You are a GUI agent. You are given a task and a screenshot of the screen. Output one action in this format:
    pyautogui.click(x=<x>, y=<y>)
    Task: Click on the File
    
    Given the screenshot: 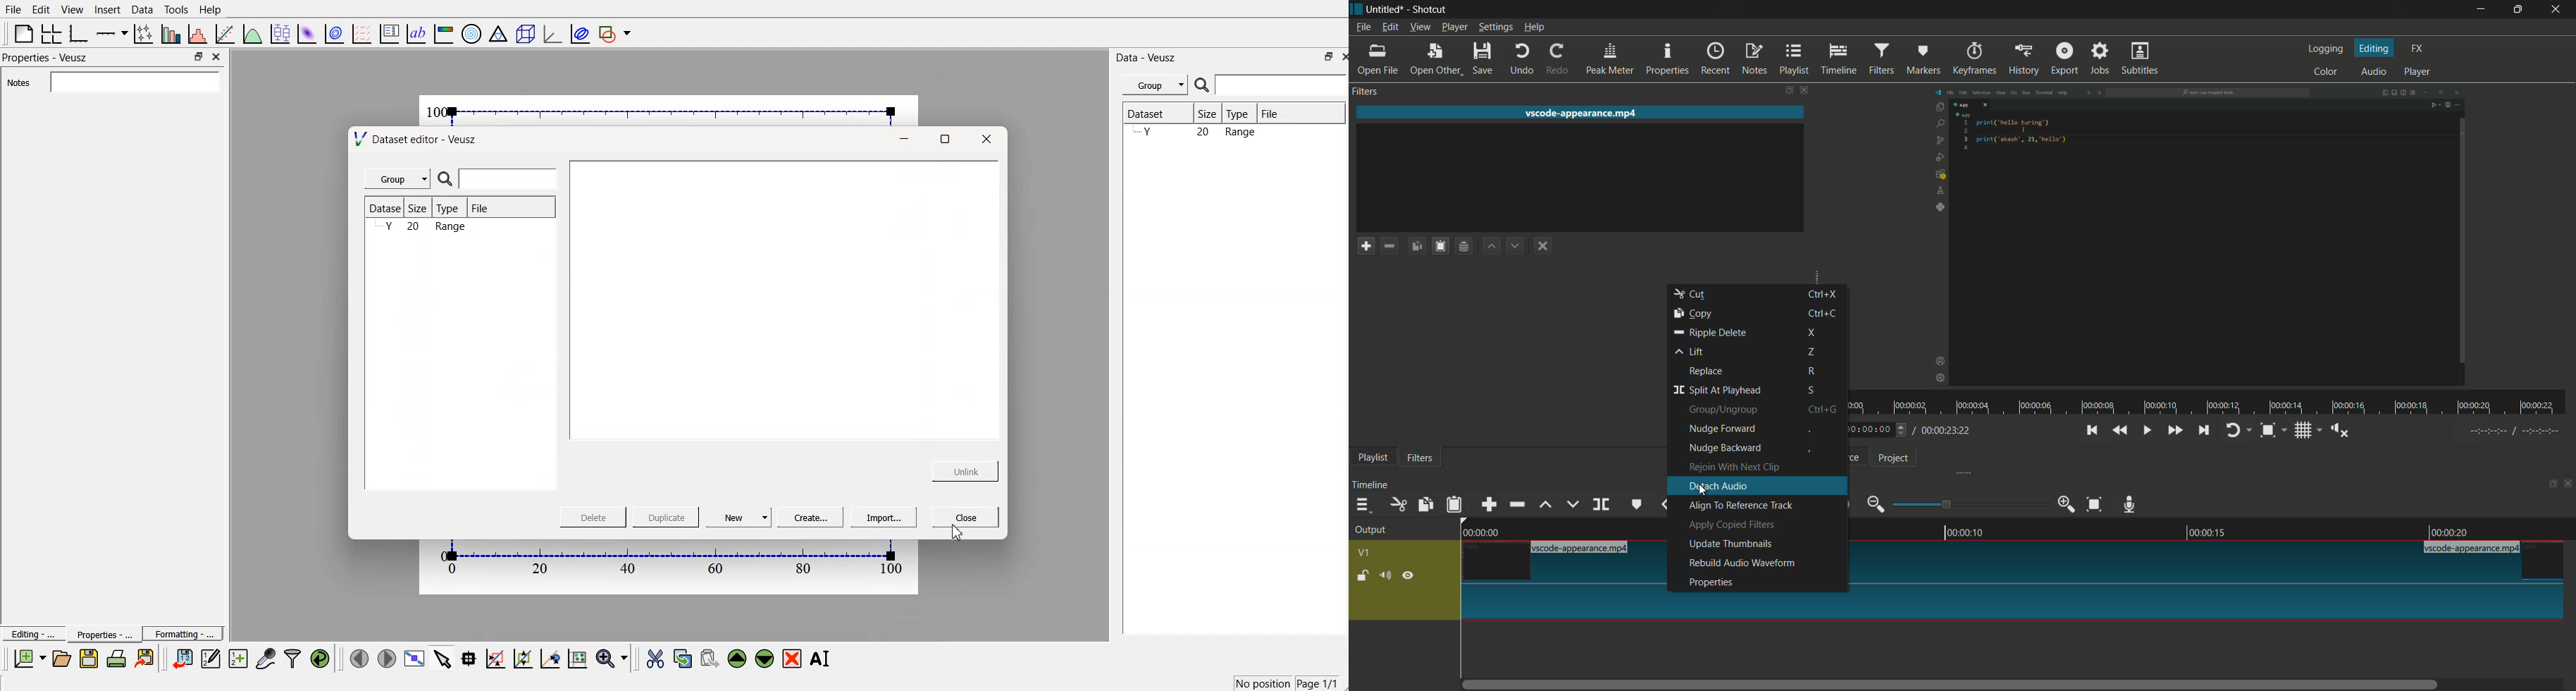 What is the action you would take?
    pyautogui.click(x=507, y=207)
    